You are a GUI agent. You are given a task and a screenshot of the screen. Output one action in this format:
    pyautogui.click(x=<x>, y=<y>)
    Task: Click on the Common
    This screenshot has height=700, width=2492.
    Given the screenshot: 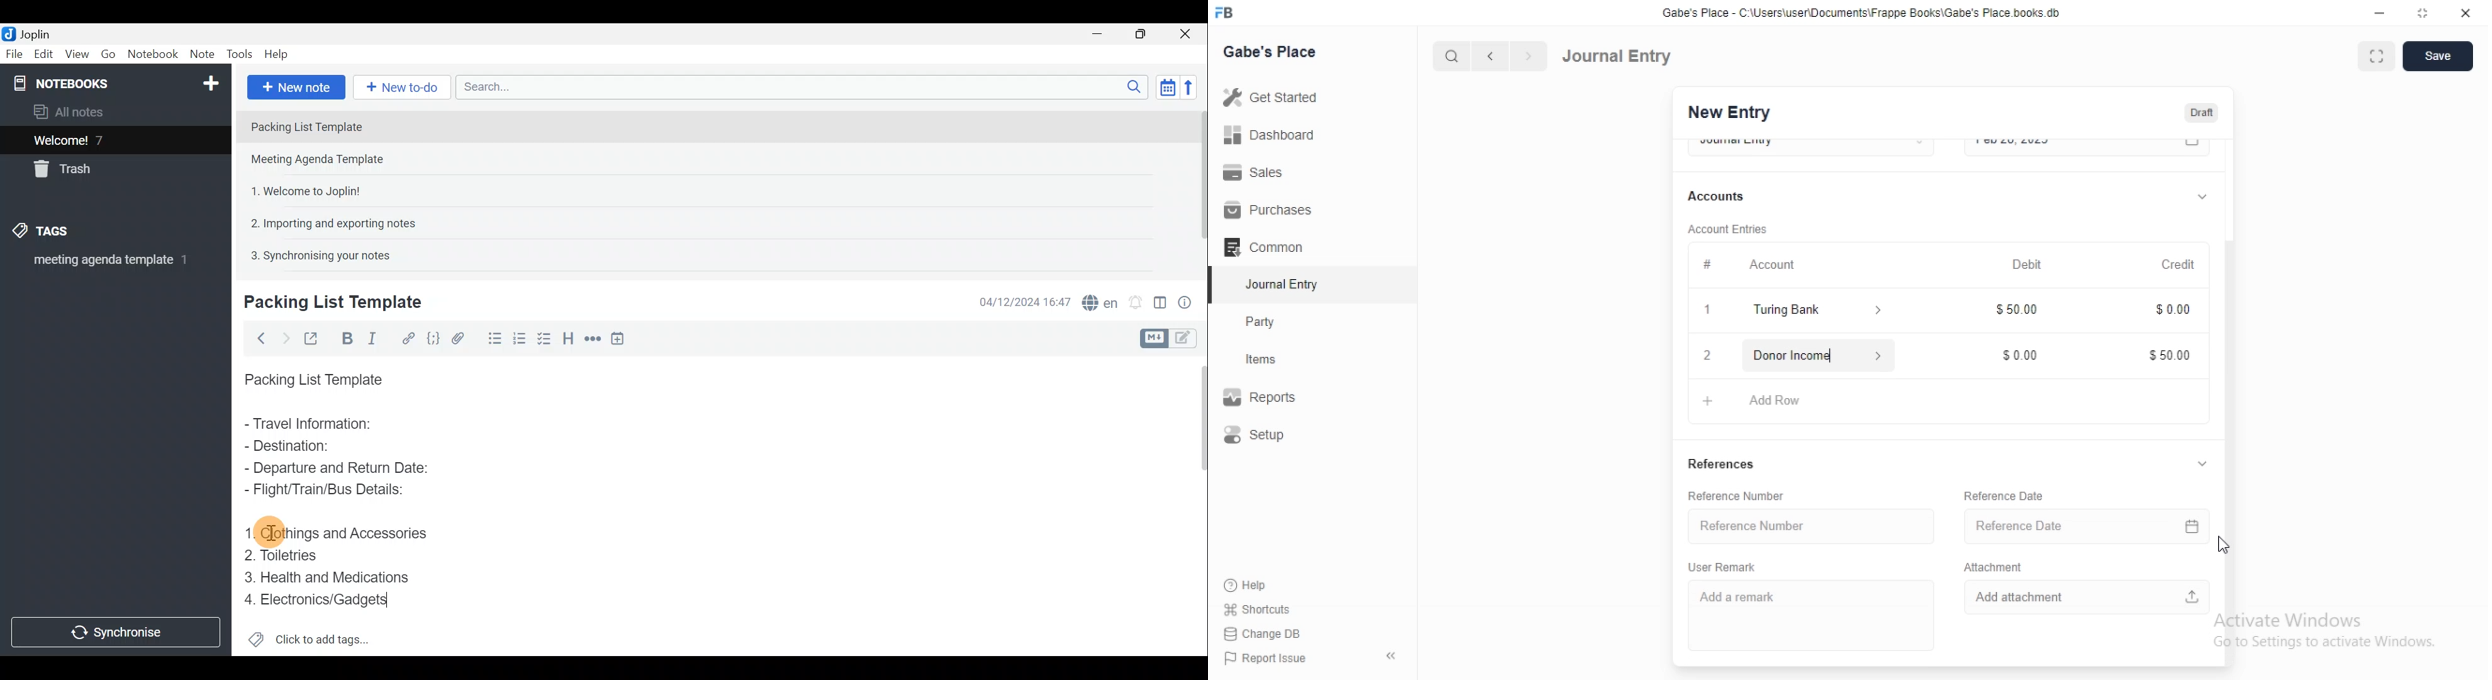 What is the action you would take?
    pyautogui.click(x=1269, y=247)
    